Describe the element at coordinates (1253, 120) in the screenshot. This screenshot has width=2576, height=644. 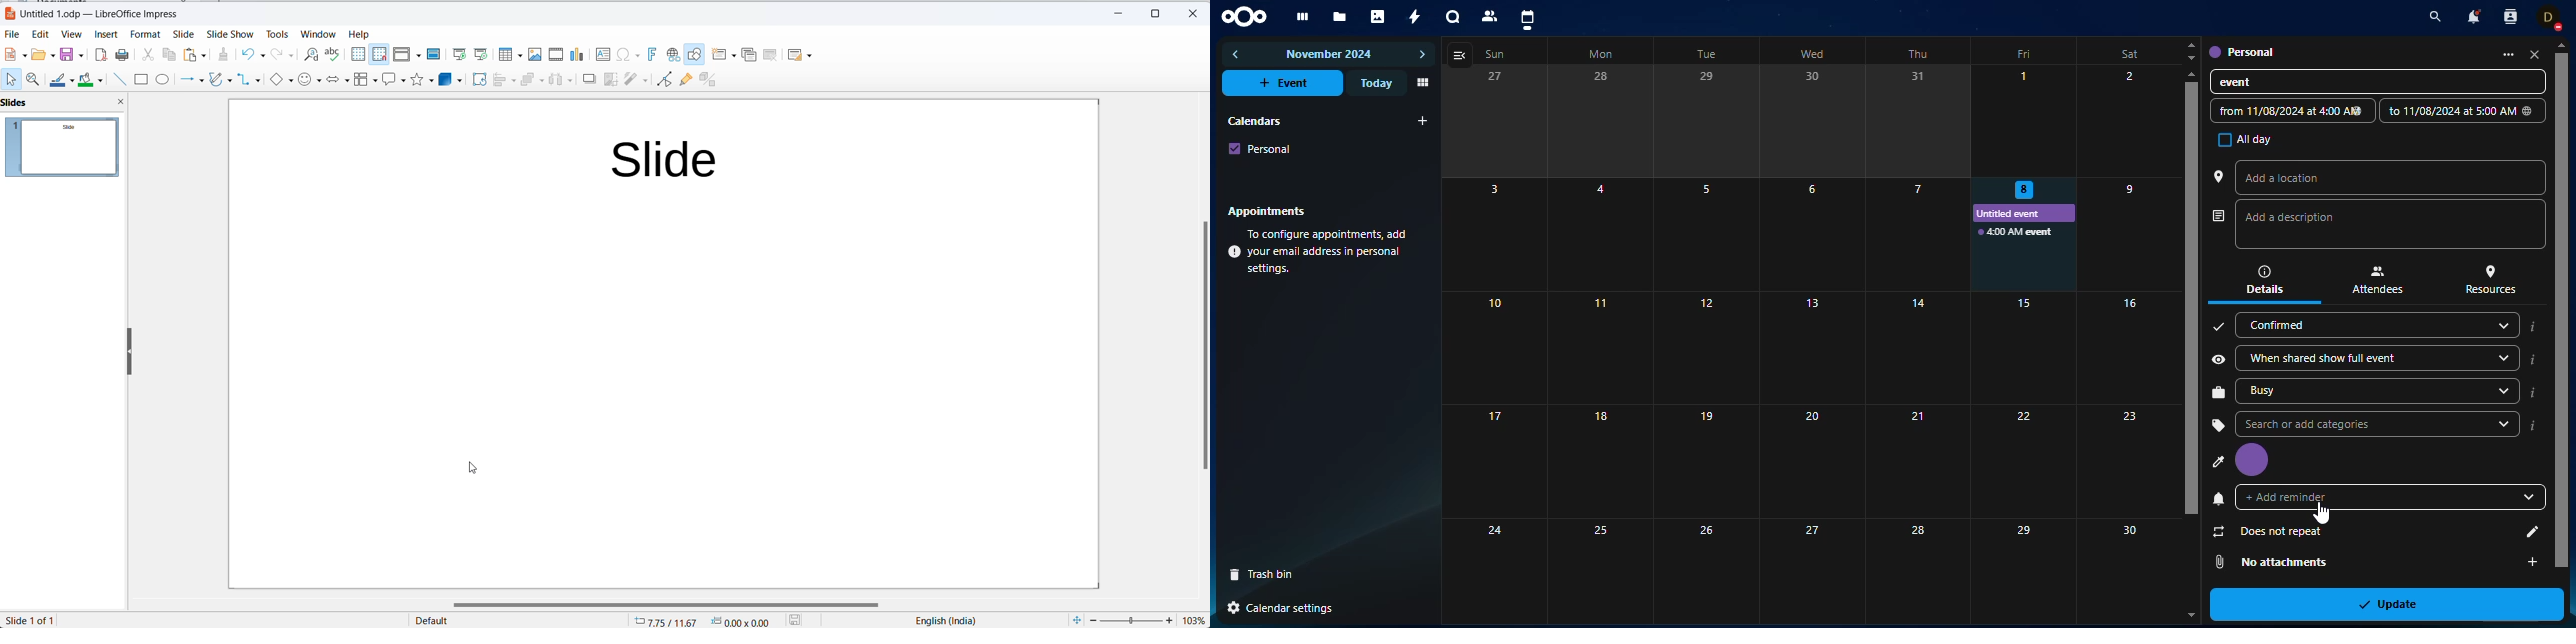
I see `calendars` at that location.